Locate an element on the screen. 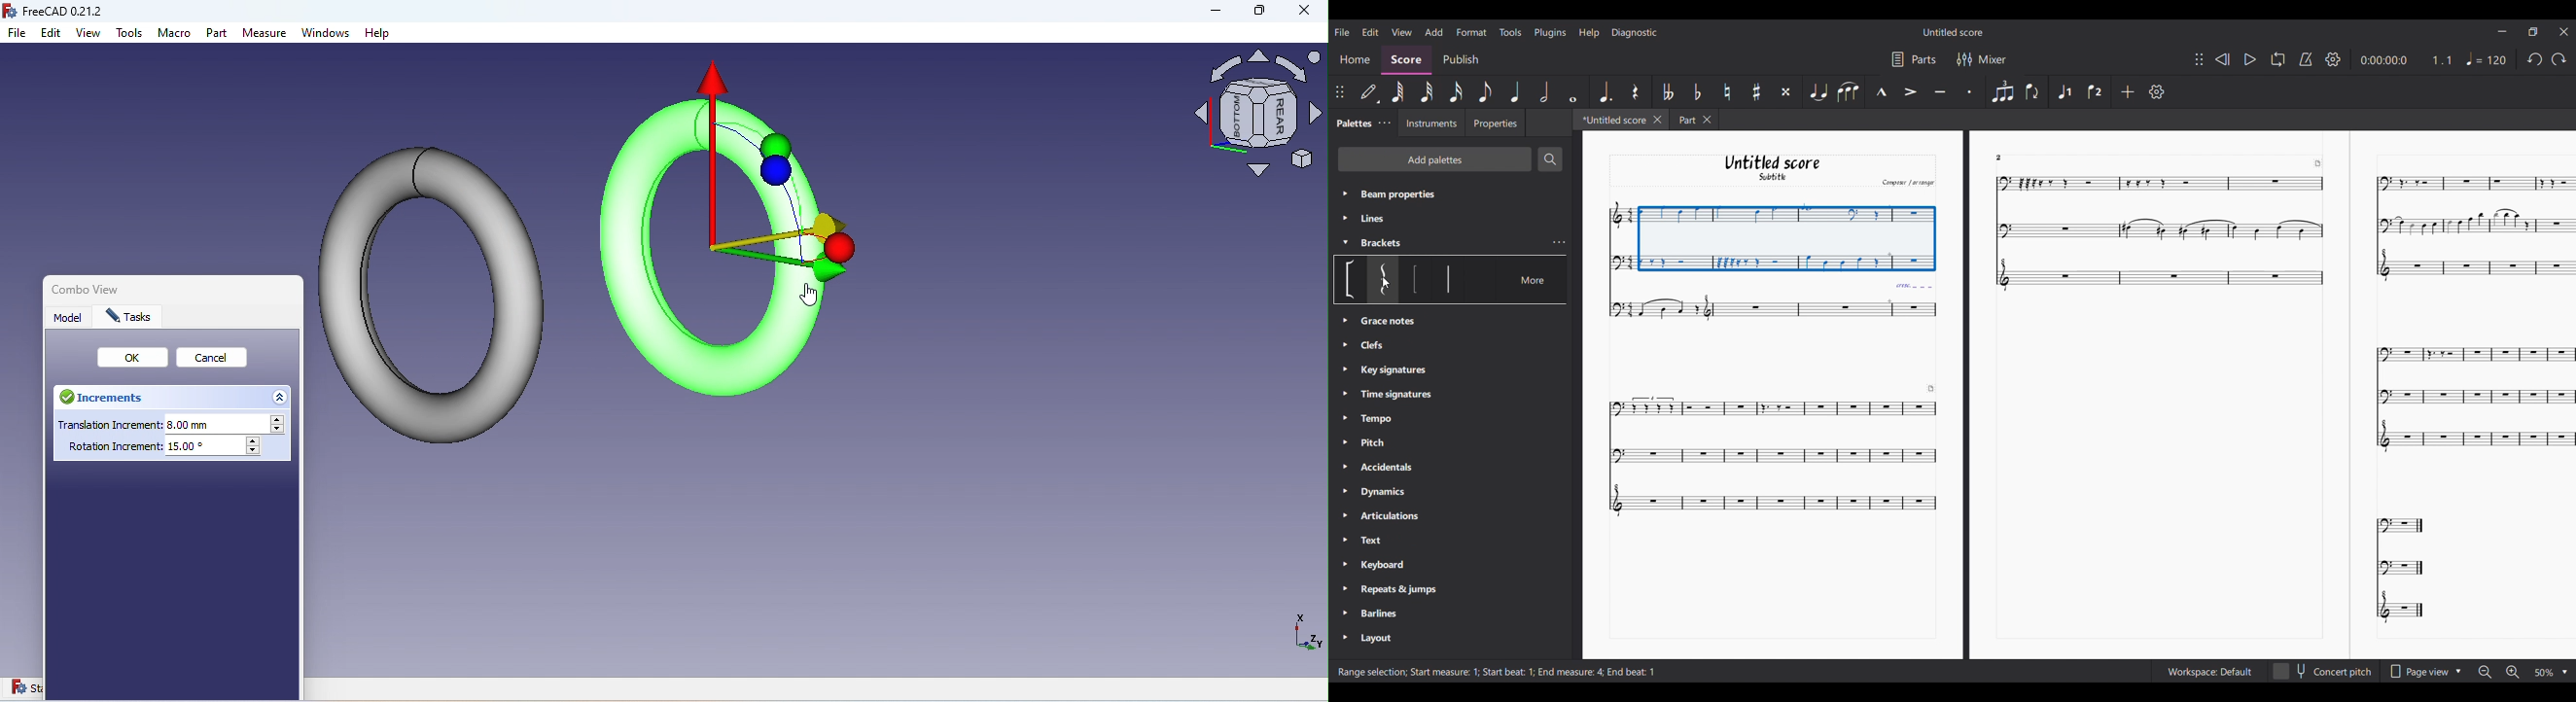 The image size is (2576, 728). Untitled Score is located at coordinates (1953, 32).